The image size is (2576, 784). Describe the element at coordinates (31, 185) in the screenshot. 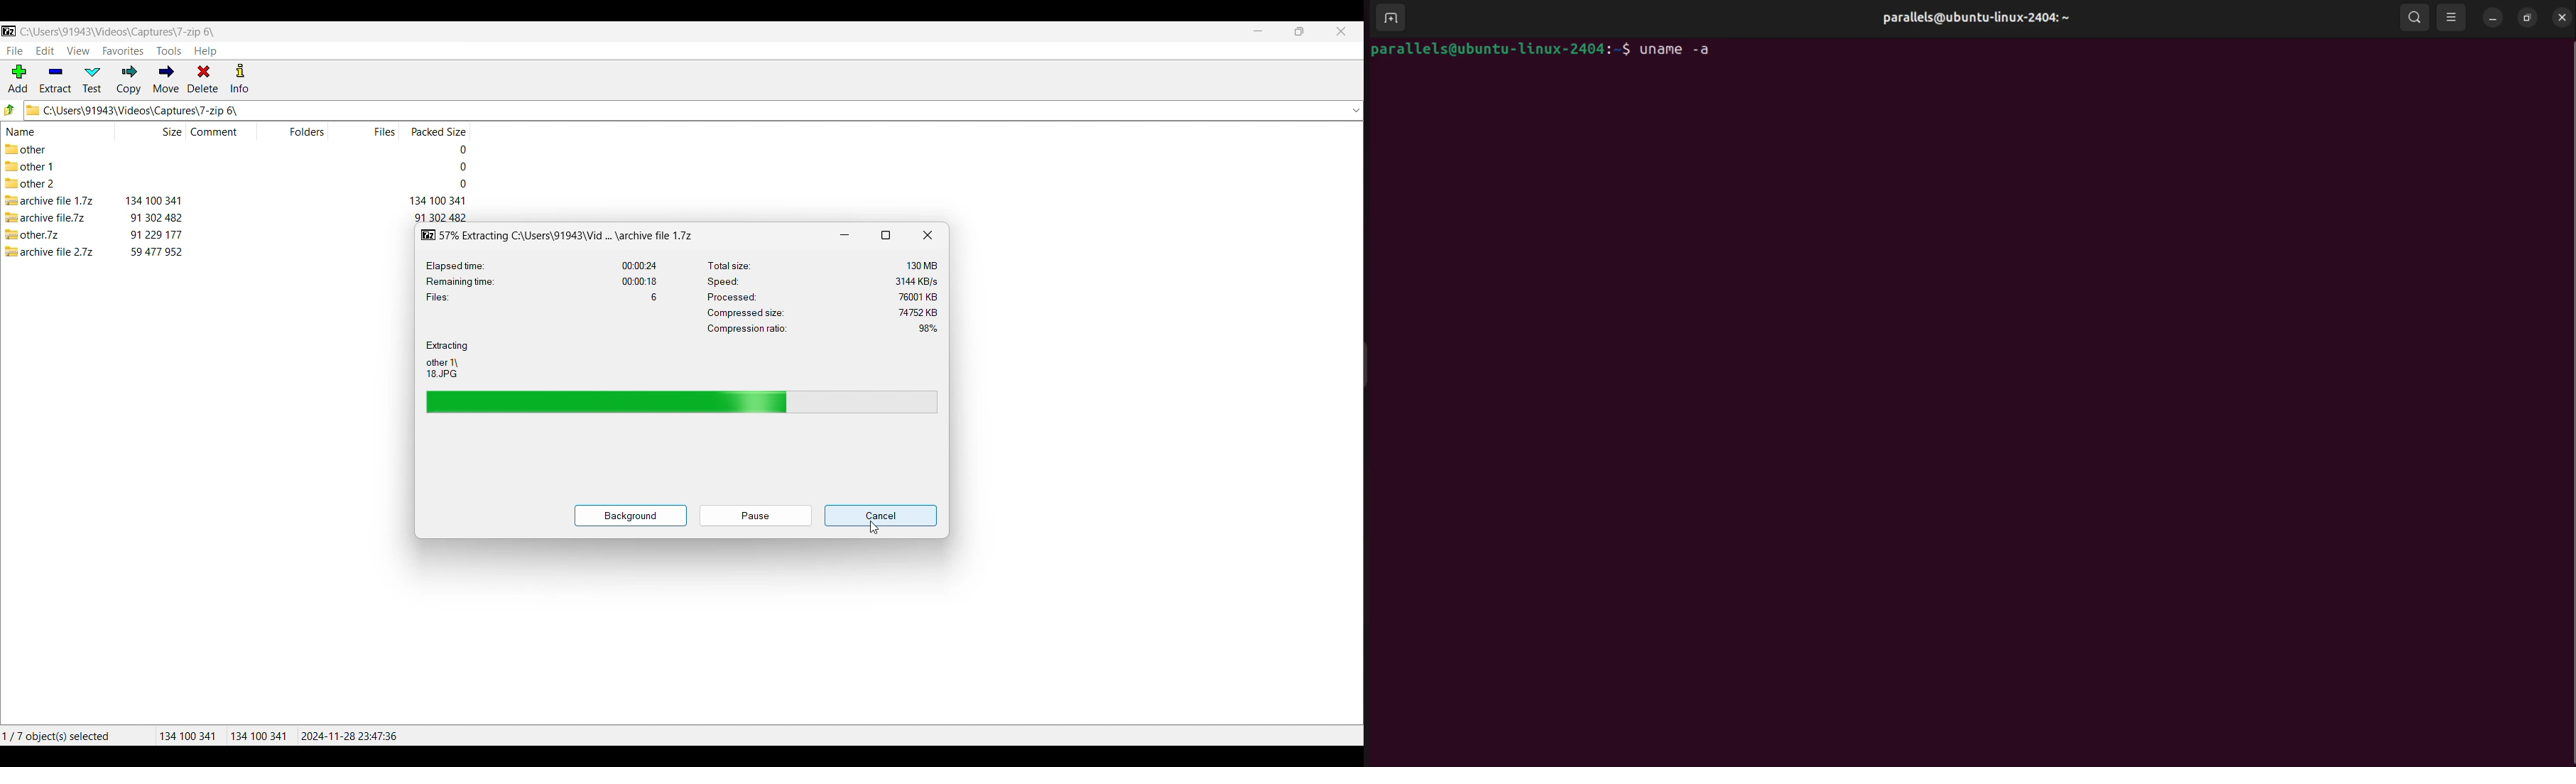

I see `other 2 ` at that location.